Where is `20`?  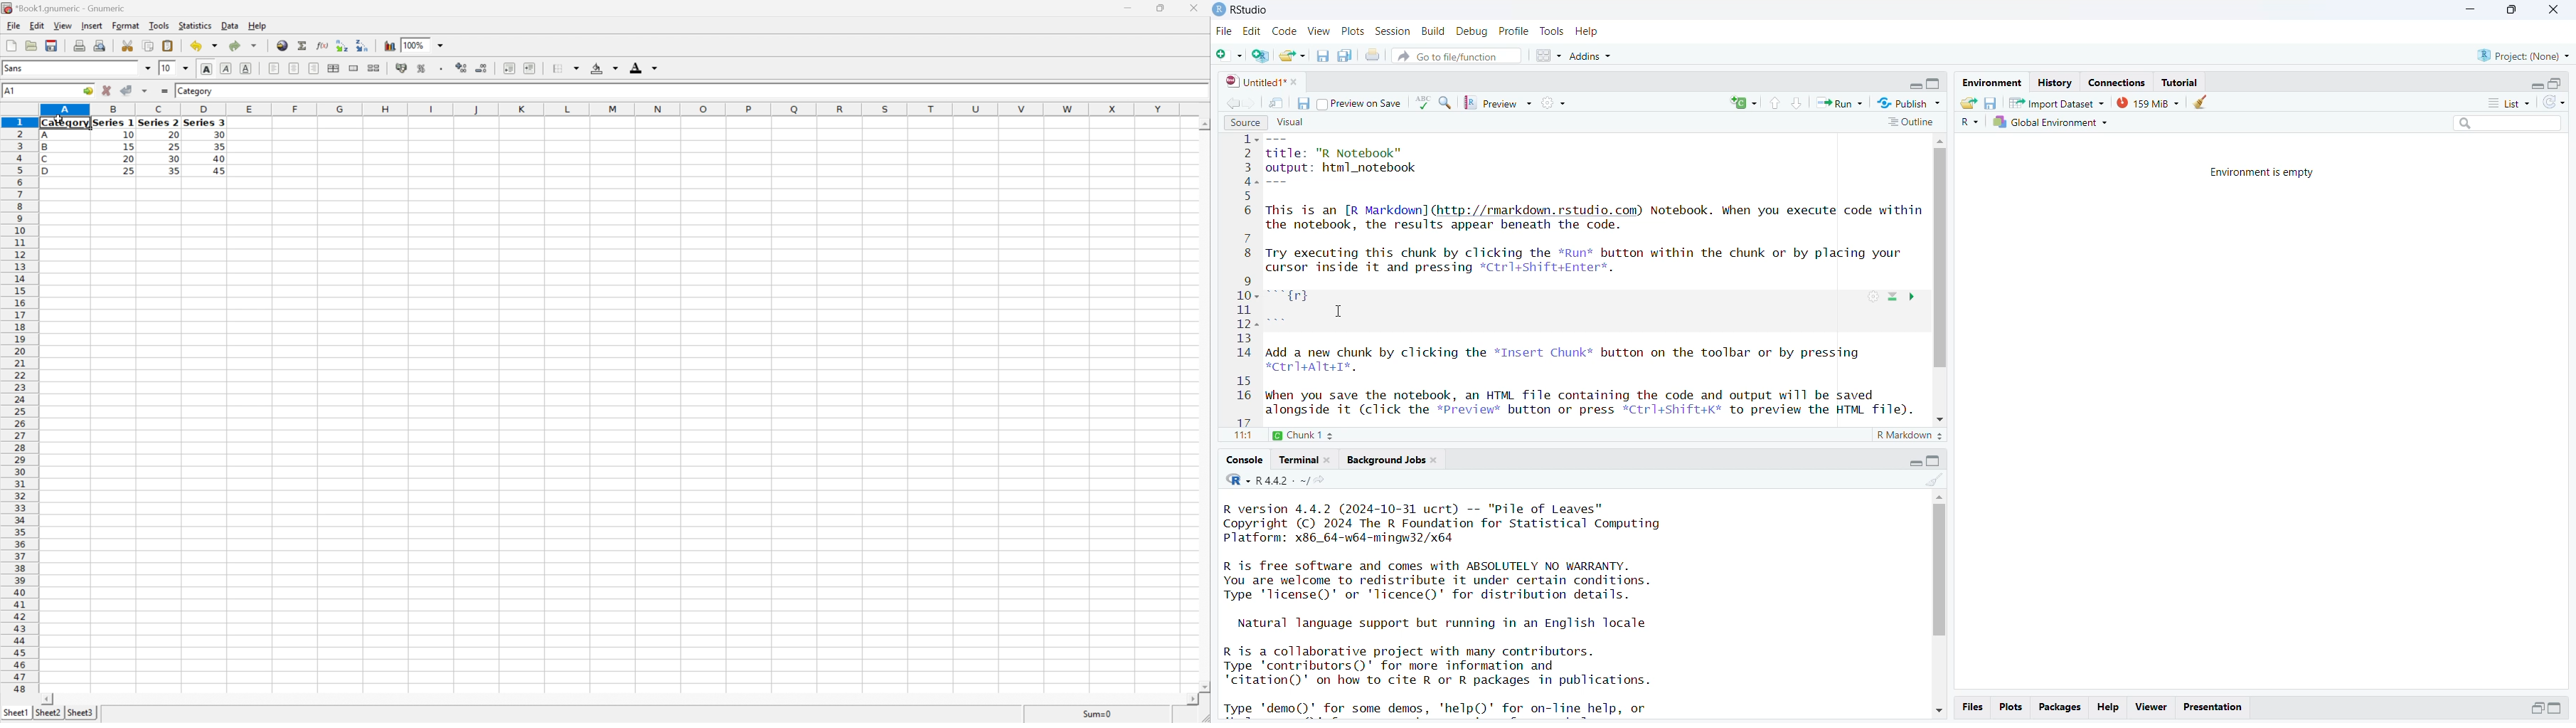
20 is located at coordinates (172, 133).